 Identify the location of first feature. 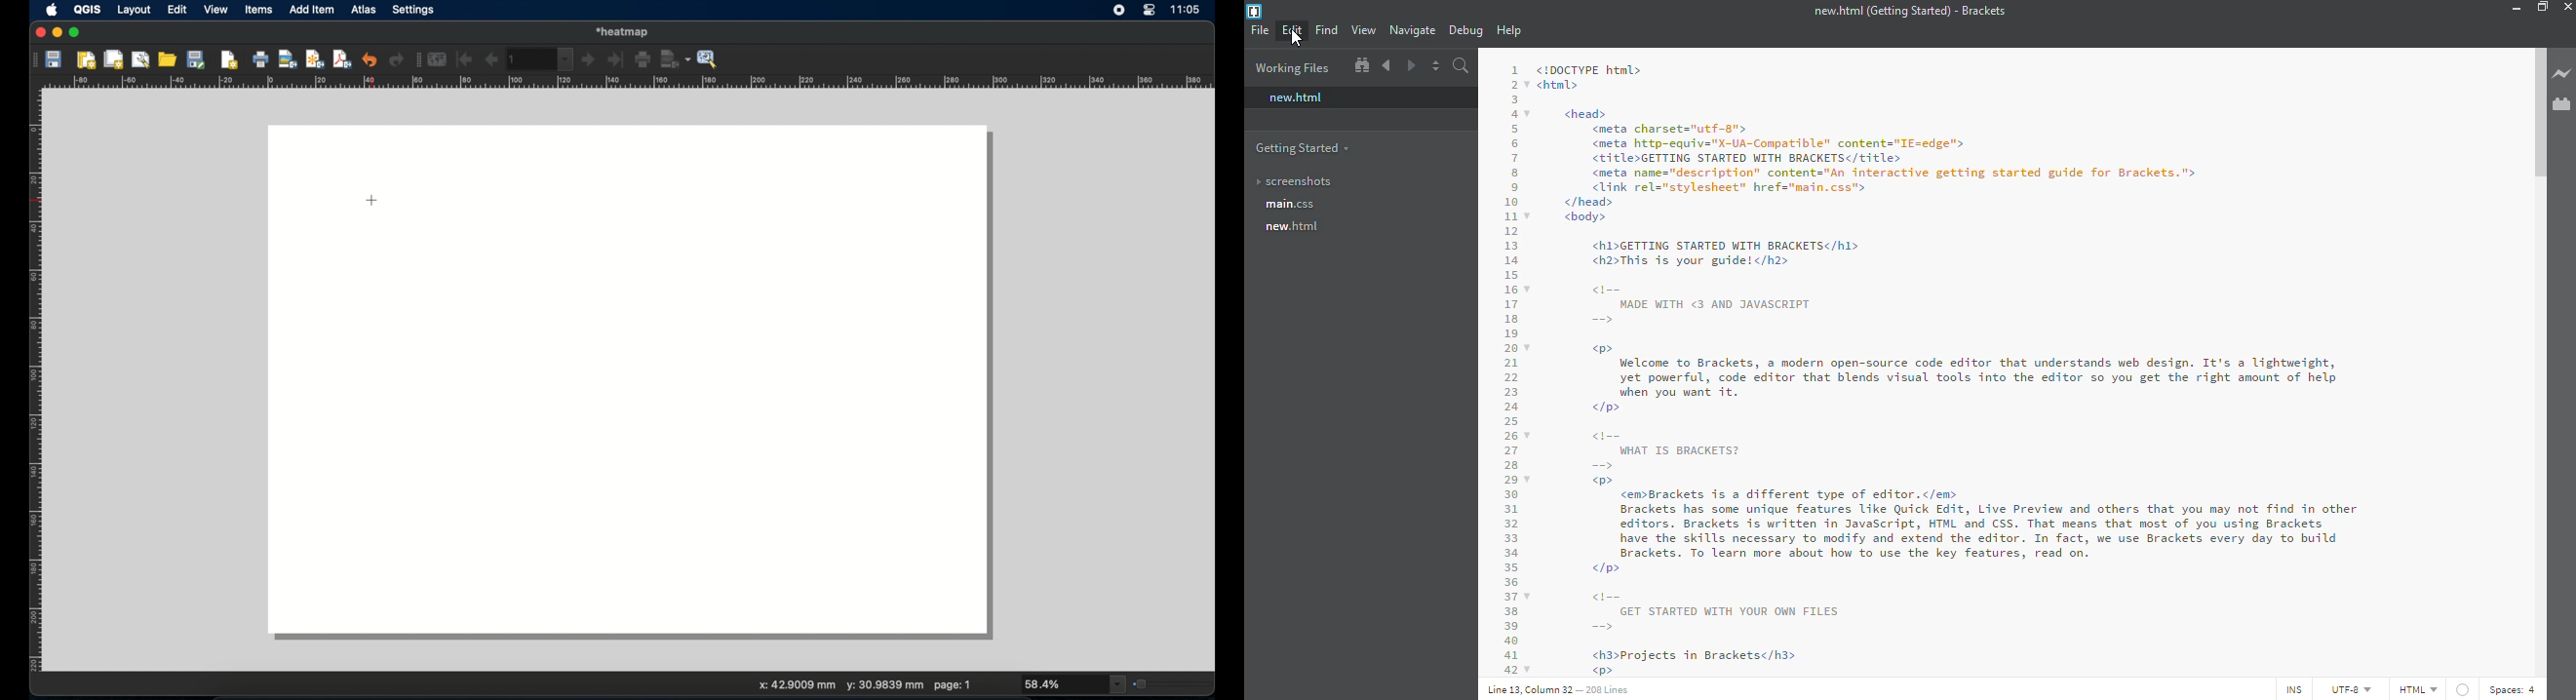
(465, 59).